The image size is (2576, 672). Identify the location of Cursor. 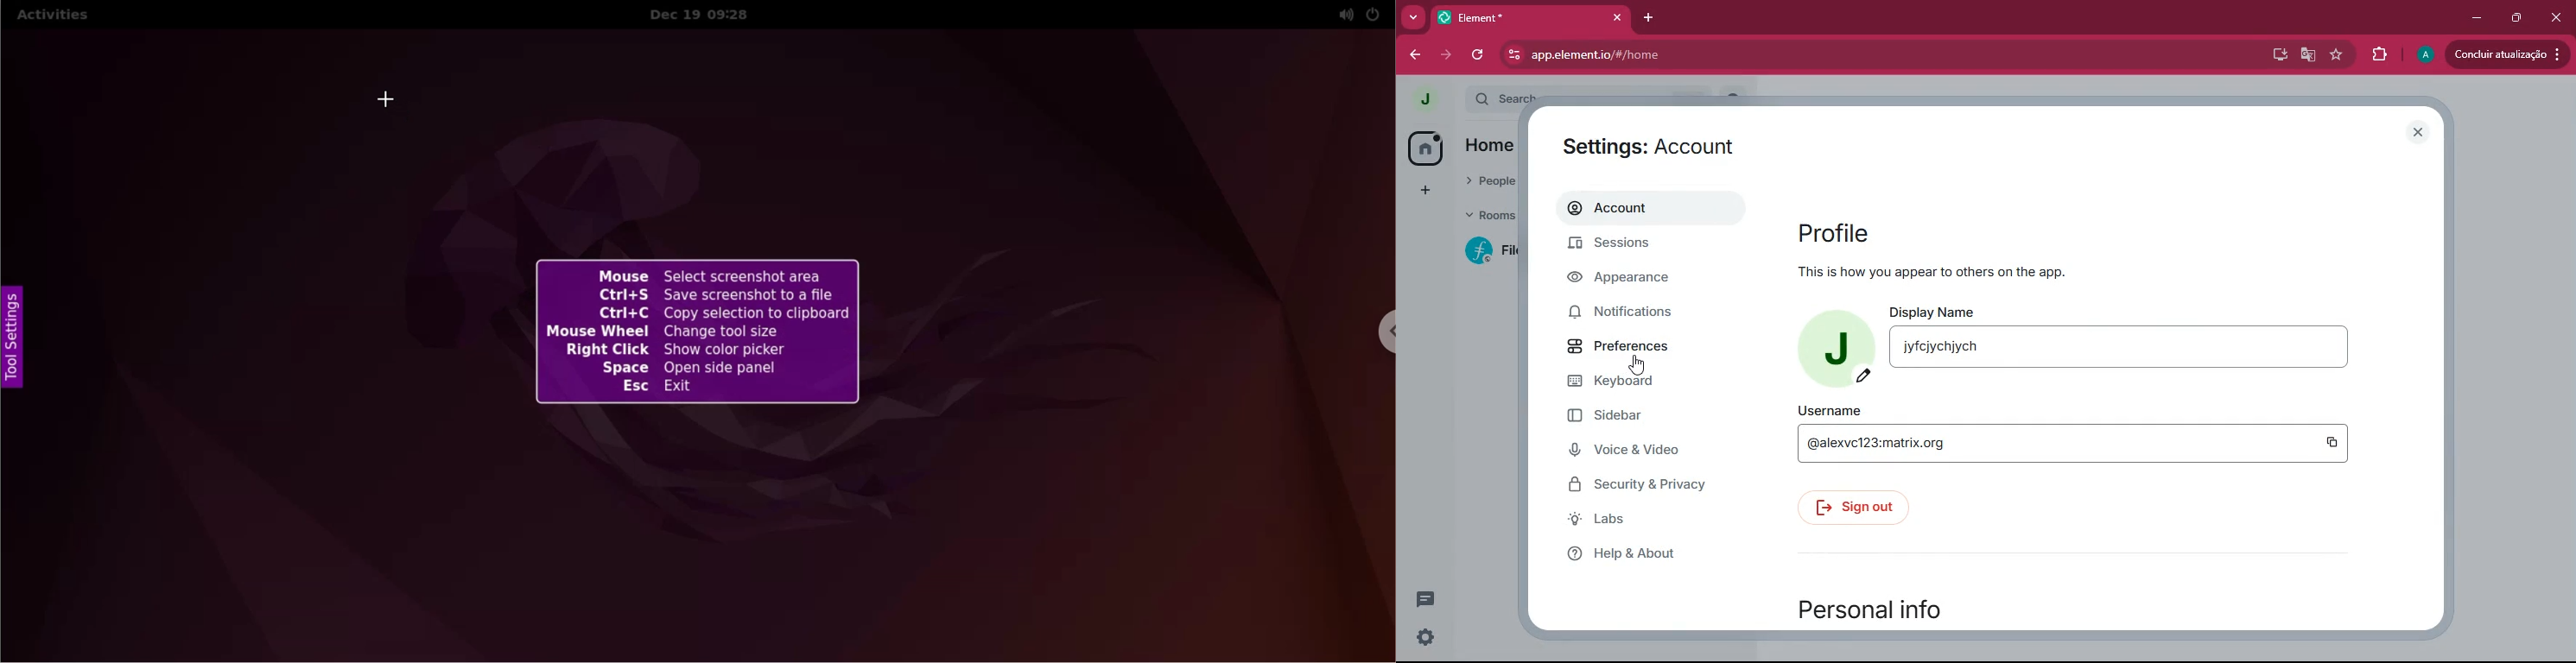
(1635, 365).